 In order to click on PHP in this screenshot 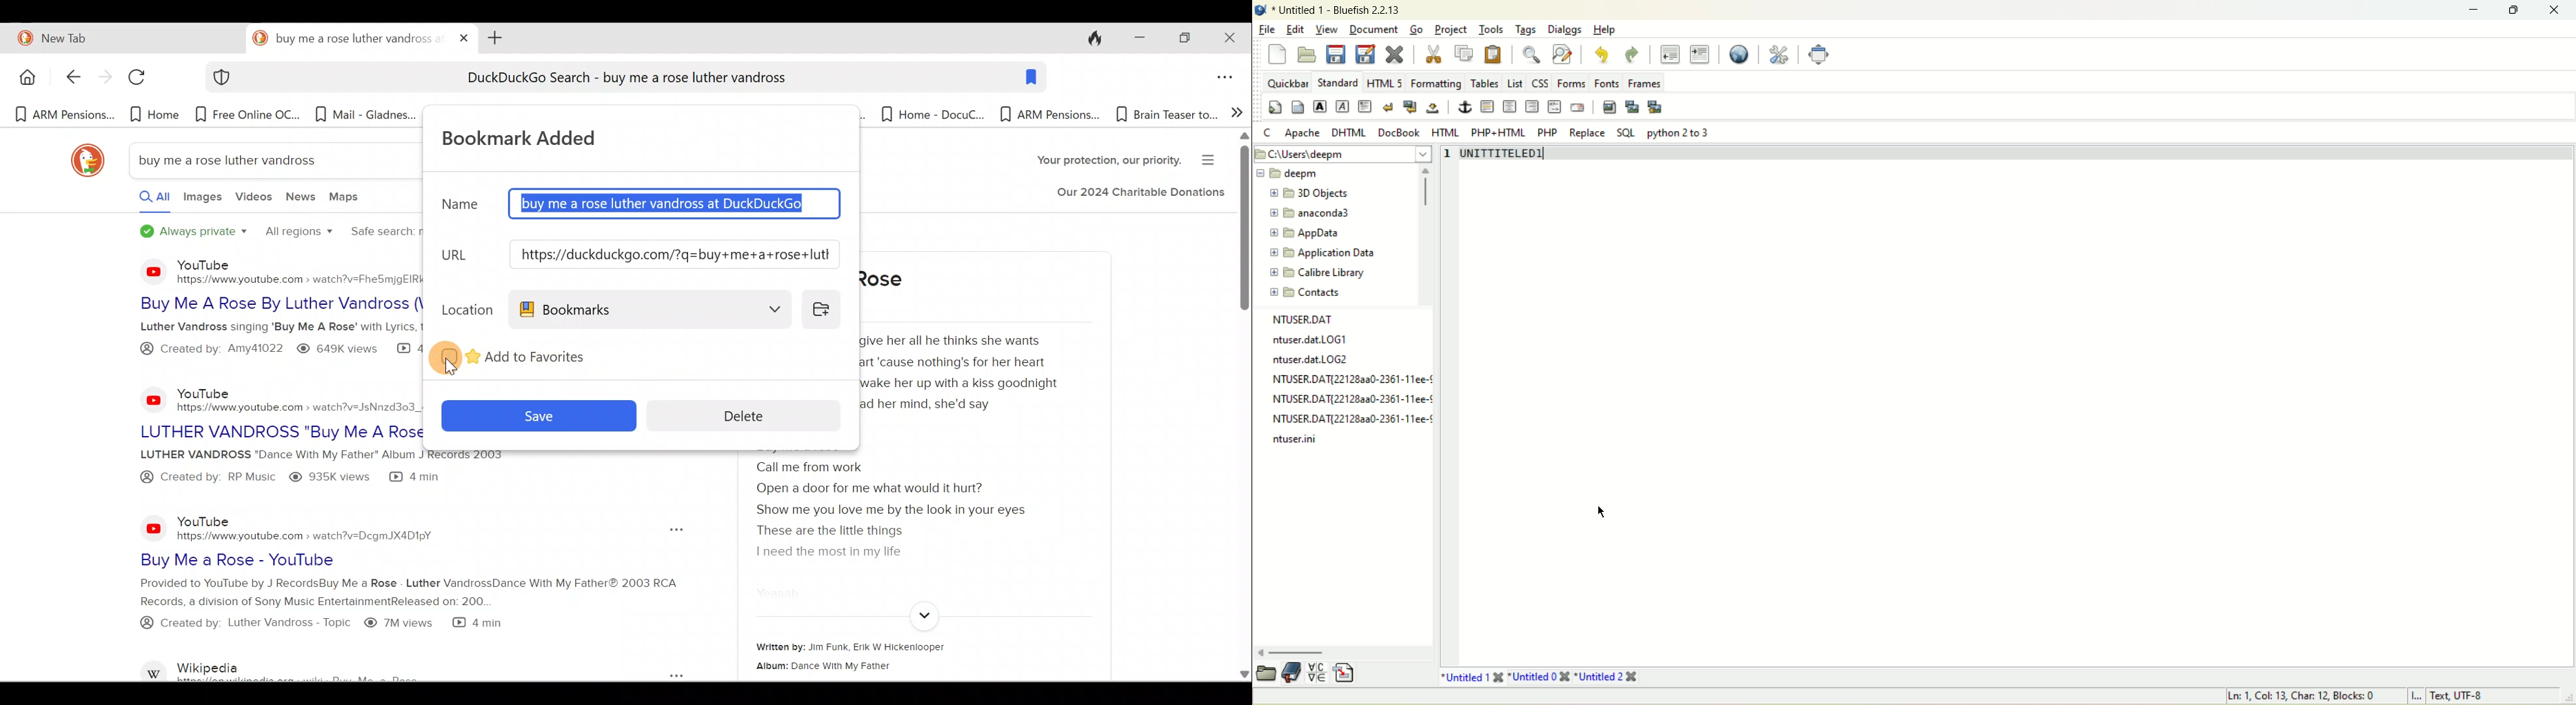, I will do `click(1546, 132)`.